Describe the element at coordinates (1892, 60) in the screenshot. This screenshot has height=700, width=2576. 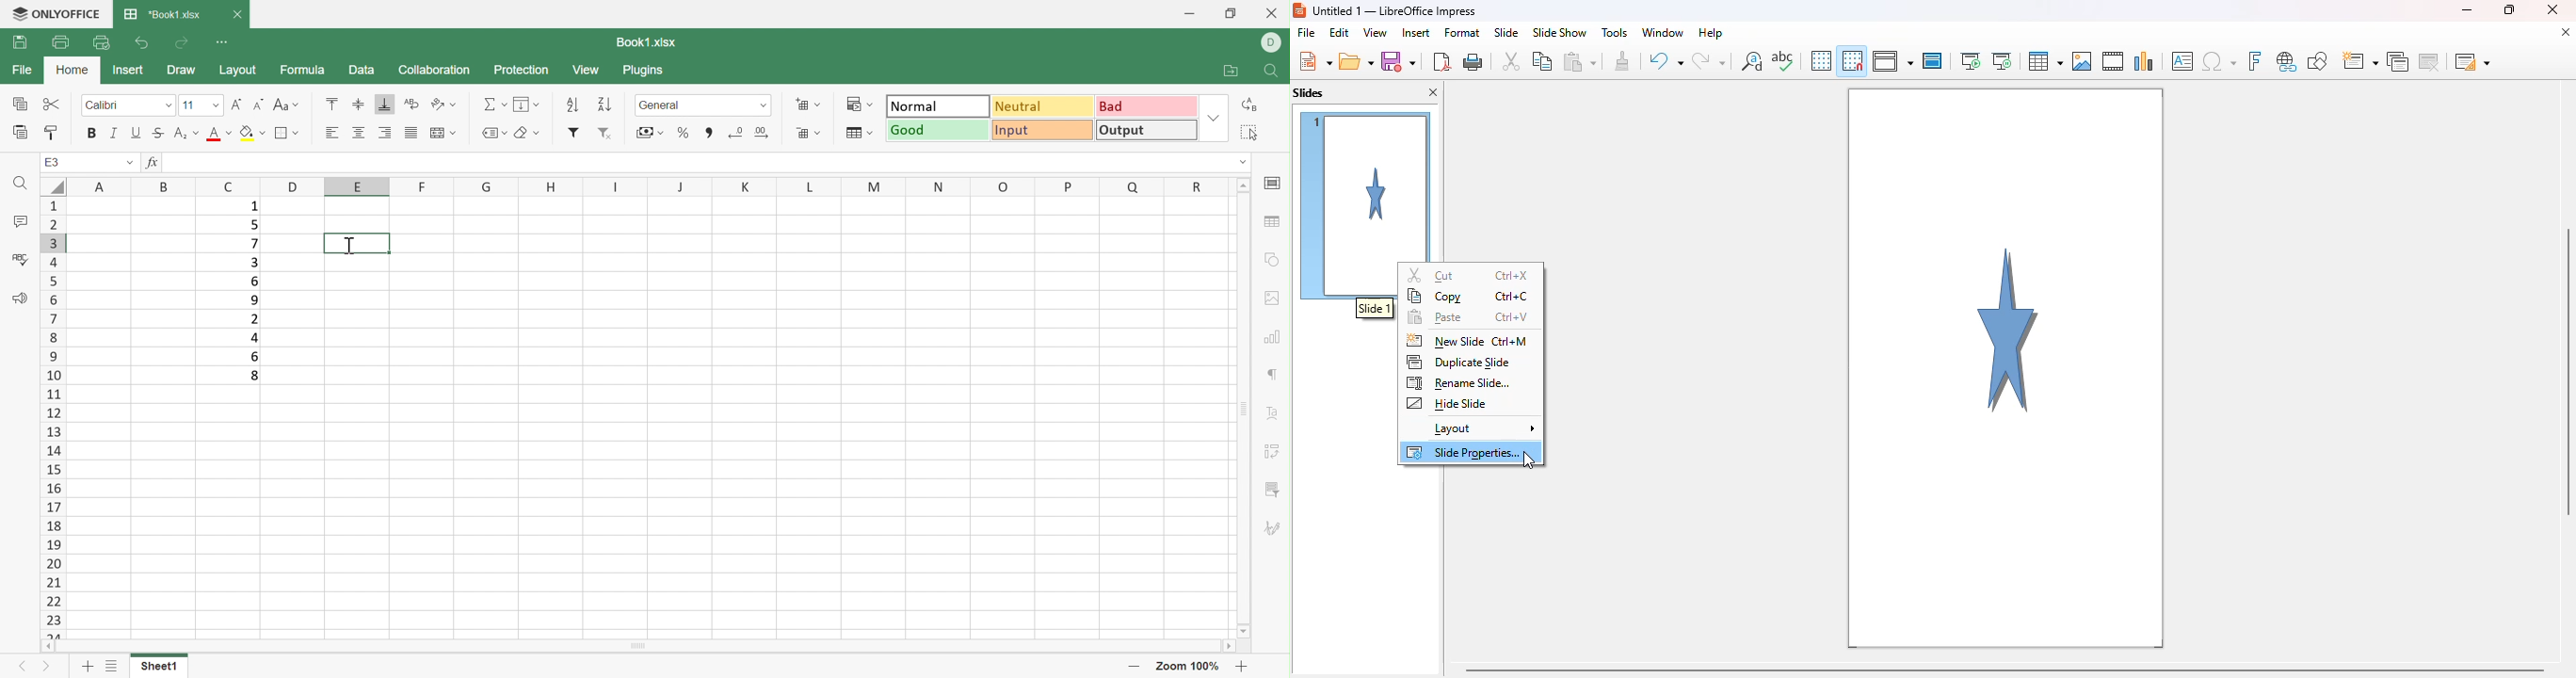
I see `display views` at that location.